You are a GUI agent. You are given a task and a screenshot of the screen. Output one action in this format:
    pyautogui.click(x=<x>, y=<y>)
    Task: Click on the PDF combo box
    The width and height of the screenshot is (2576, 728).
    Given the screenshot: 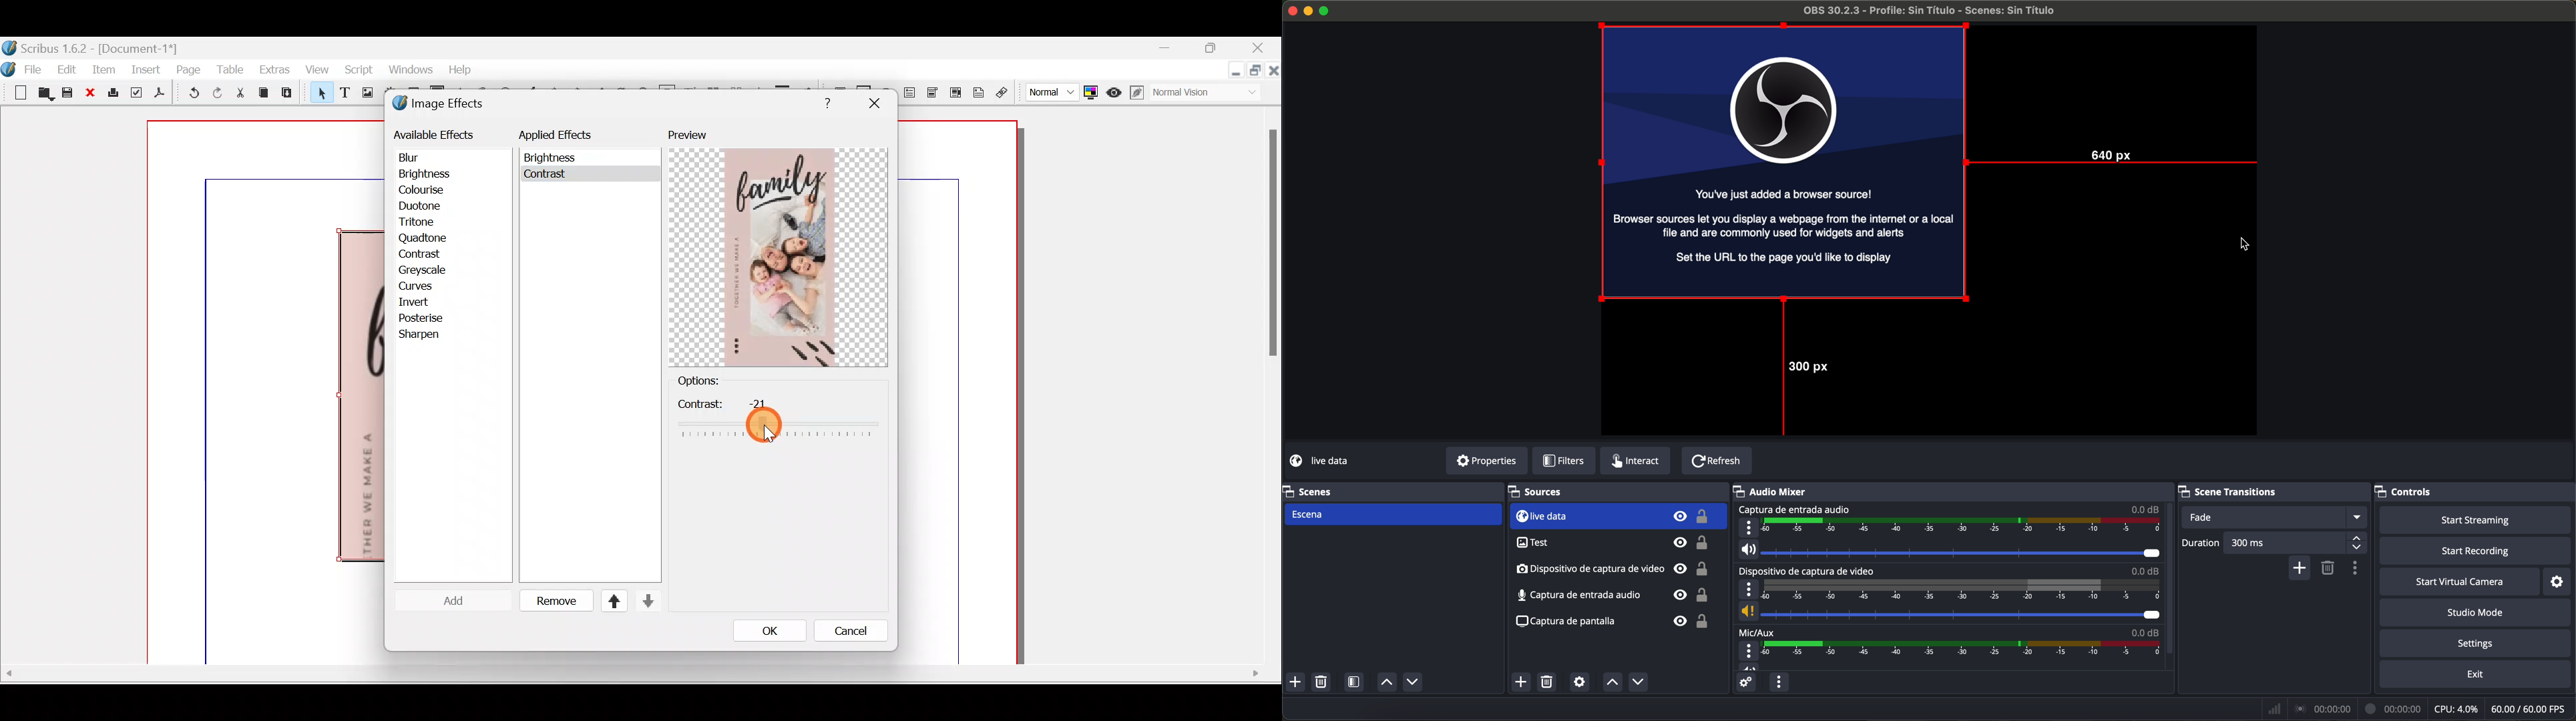 What is the action you would take?
    pyautogui.click(x=933, y=93)
    